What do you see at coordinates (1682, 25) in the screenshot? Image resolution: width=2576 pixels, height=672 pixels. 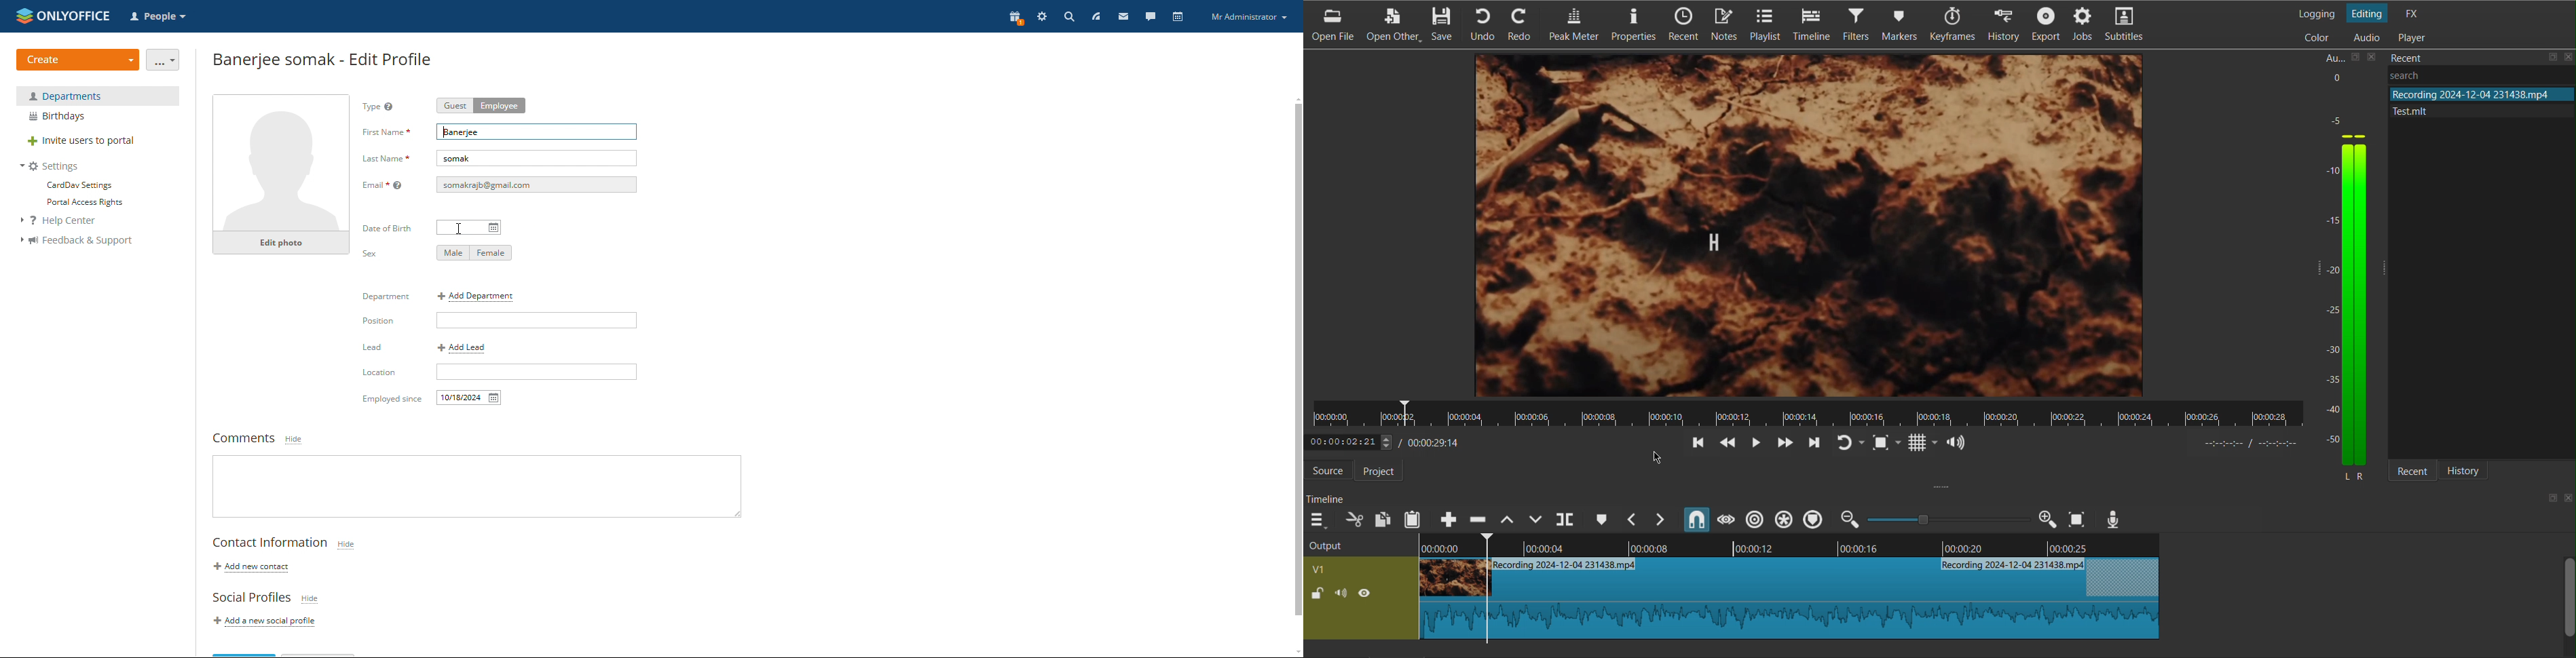 I see `Recent` at bounding box center [1682, 25].